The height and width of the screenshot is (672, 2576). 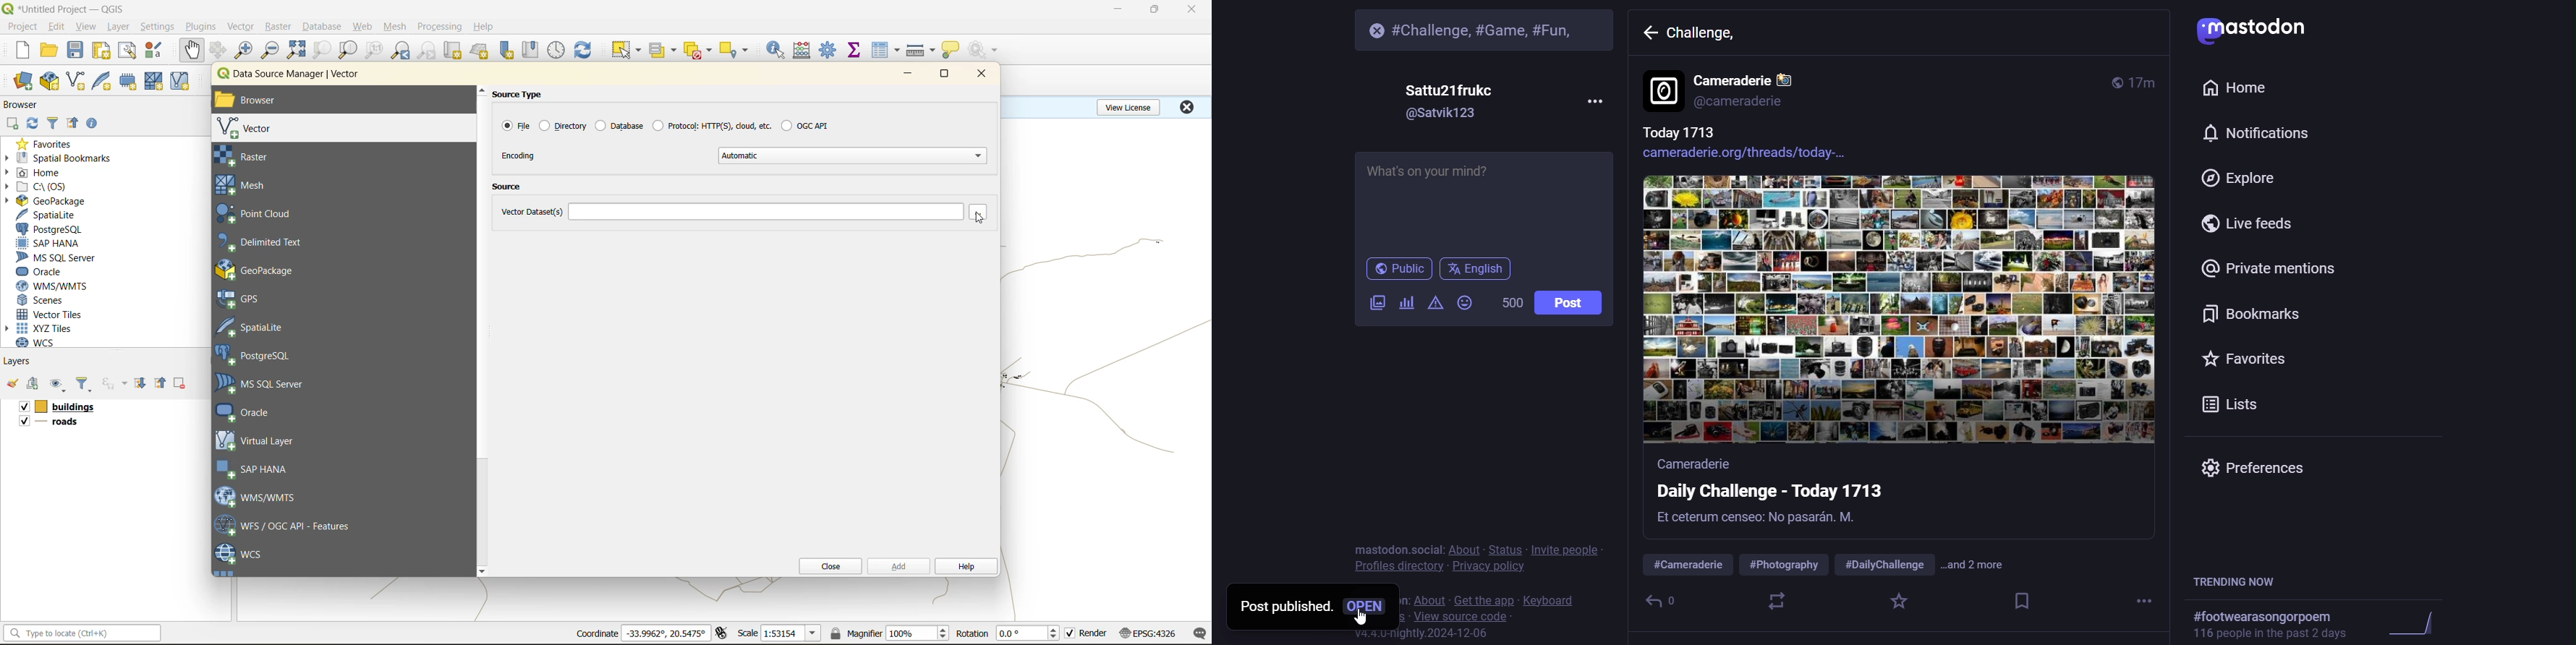 What do you see at coordinates (1903, 312) in the screenshot?
I see `image` at bounding box center [1903, 312].